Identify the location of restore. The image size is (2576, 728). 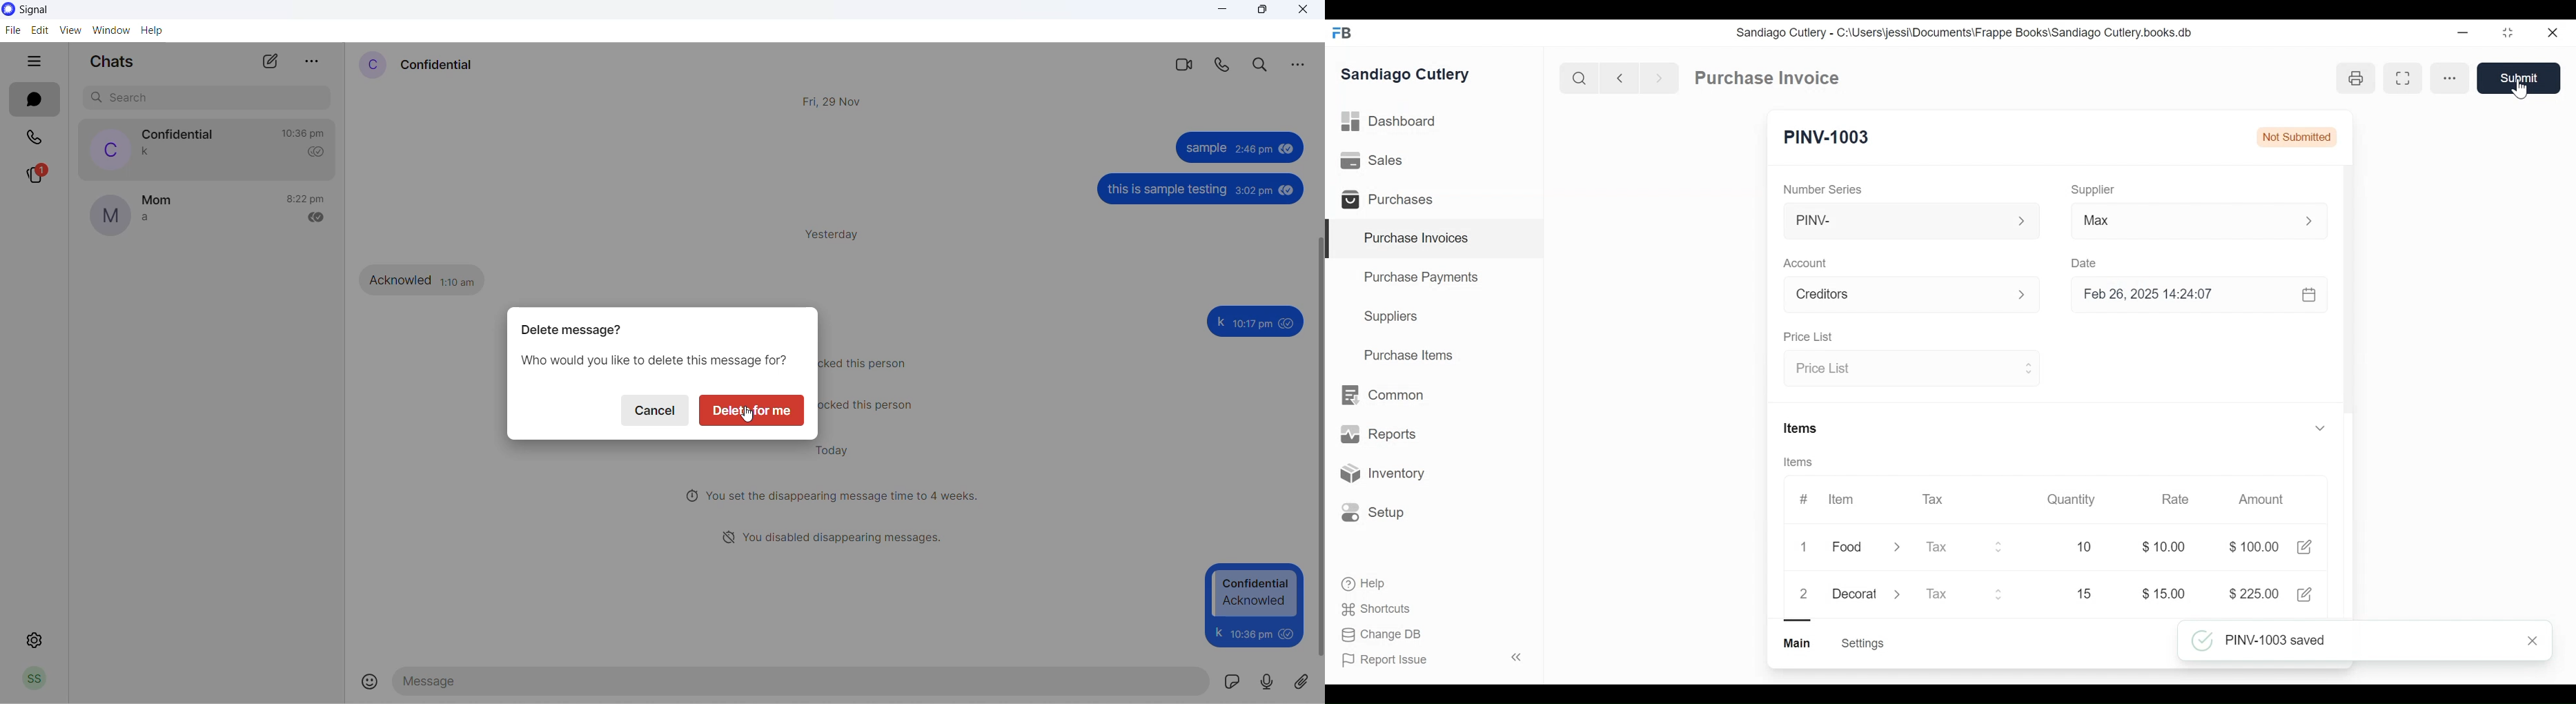
(2506, 33).